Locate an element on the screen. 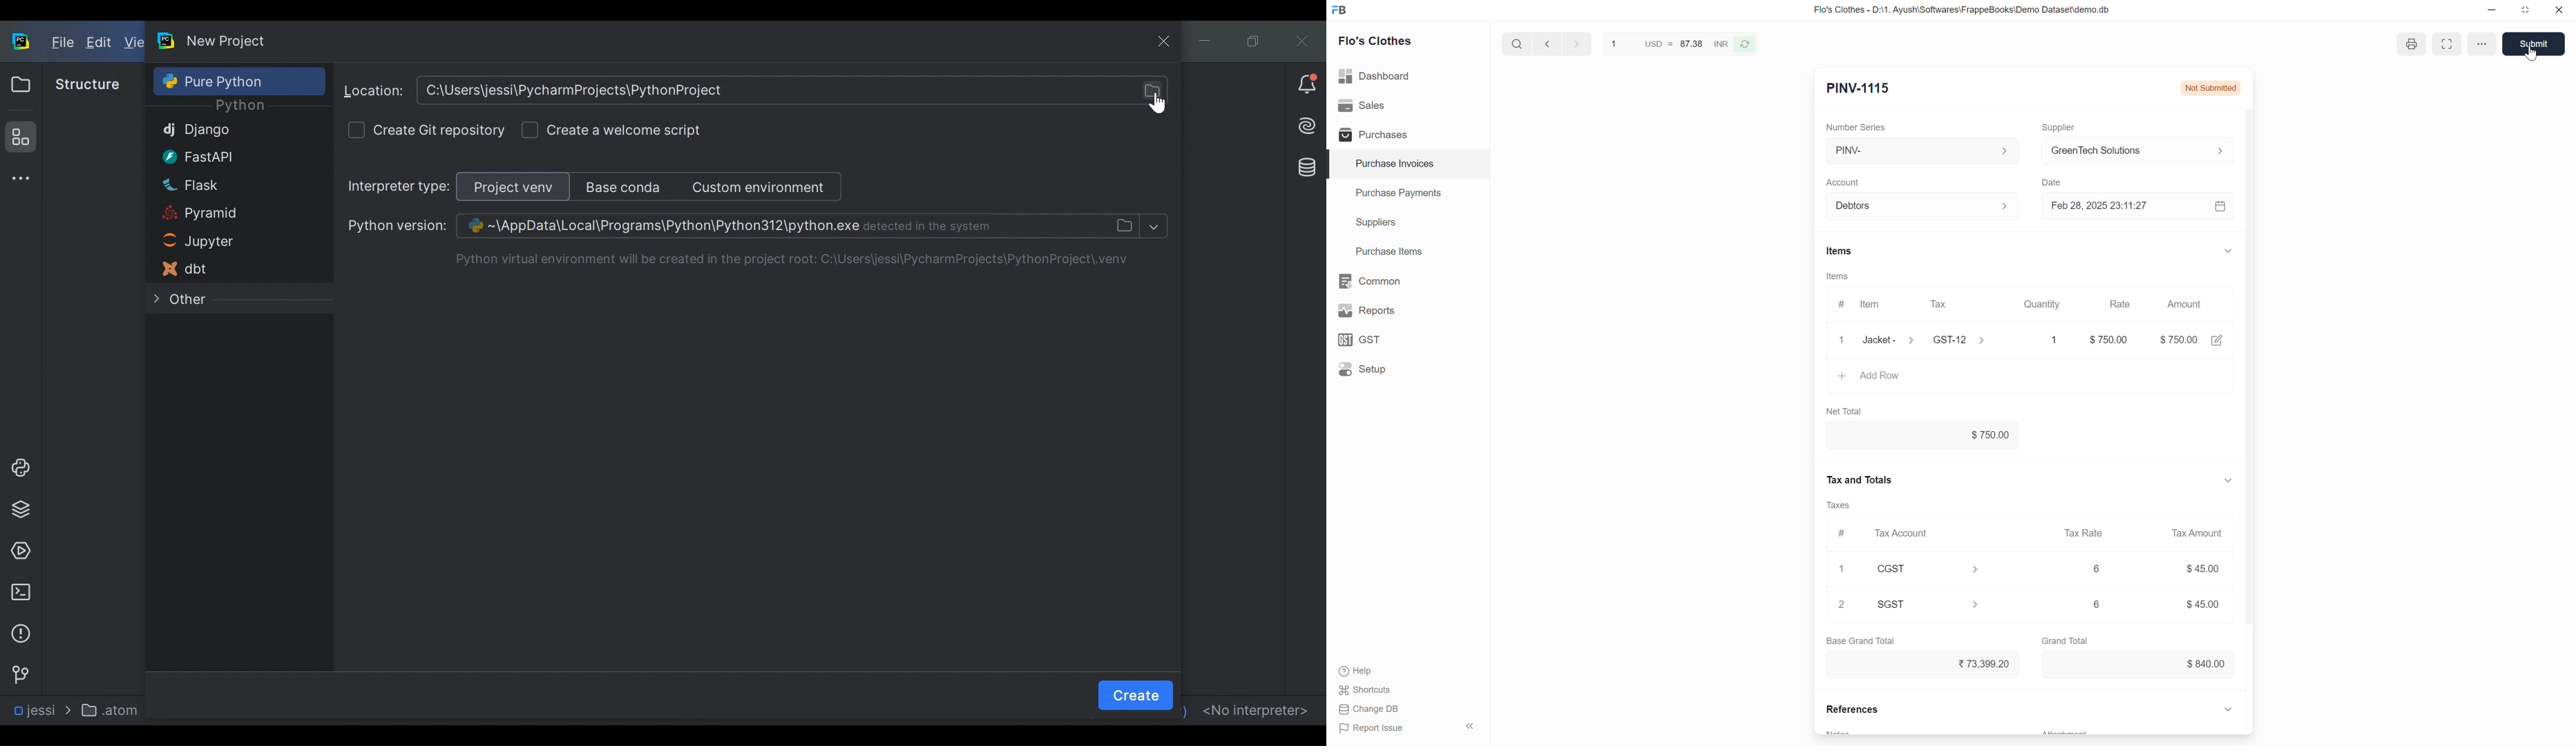  Items is located at coordinates (1838, 276).